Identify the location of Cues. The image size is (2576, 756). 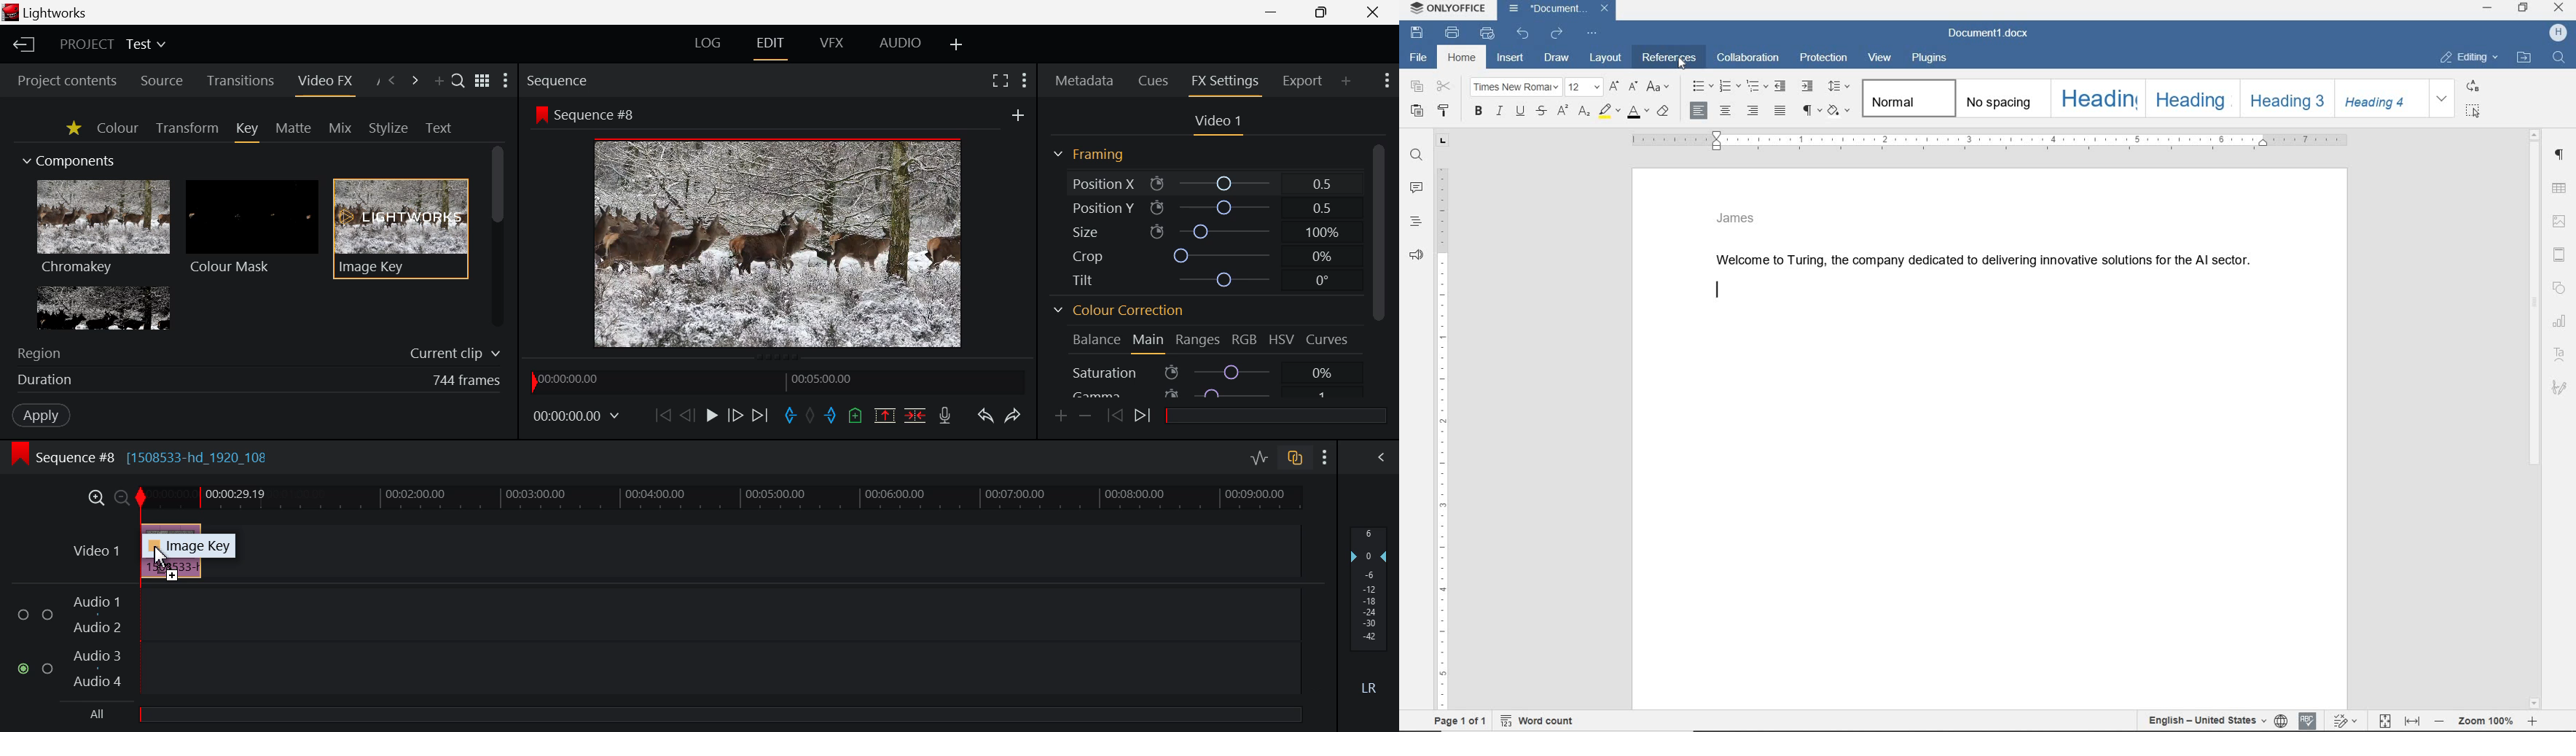
(1151, 81).